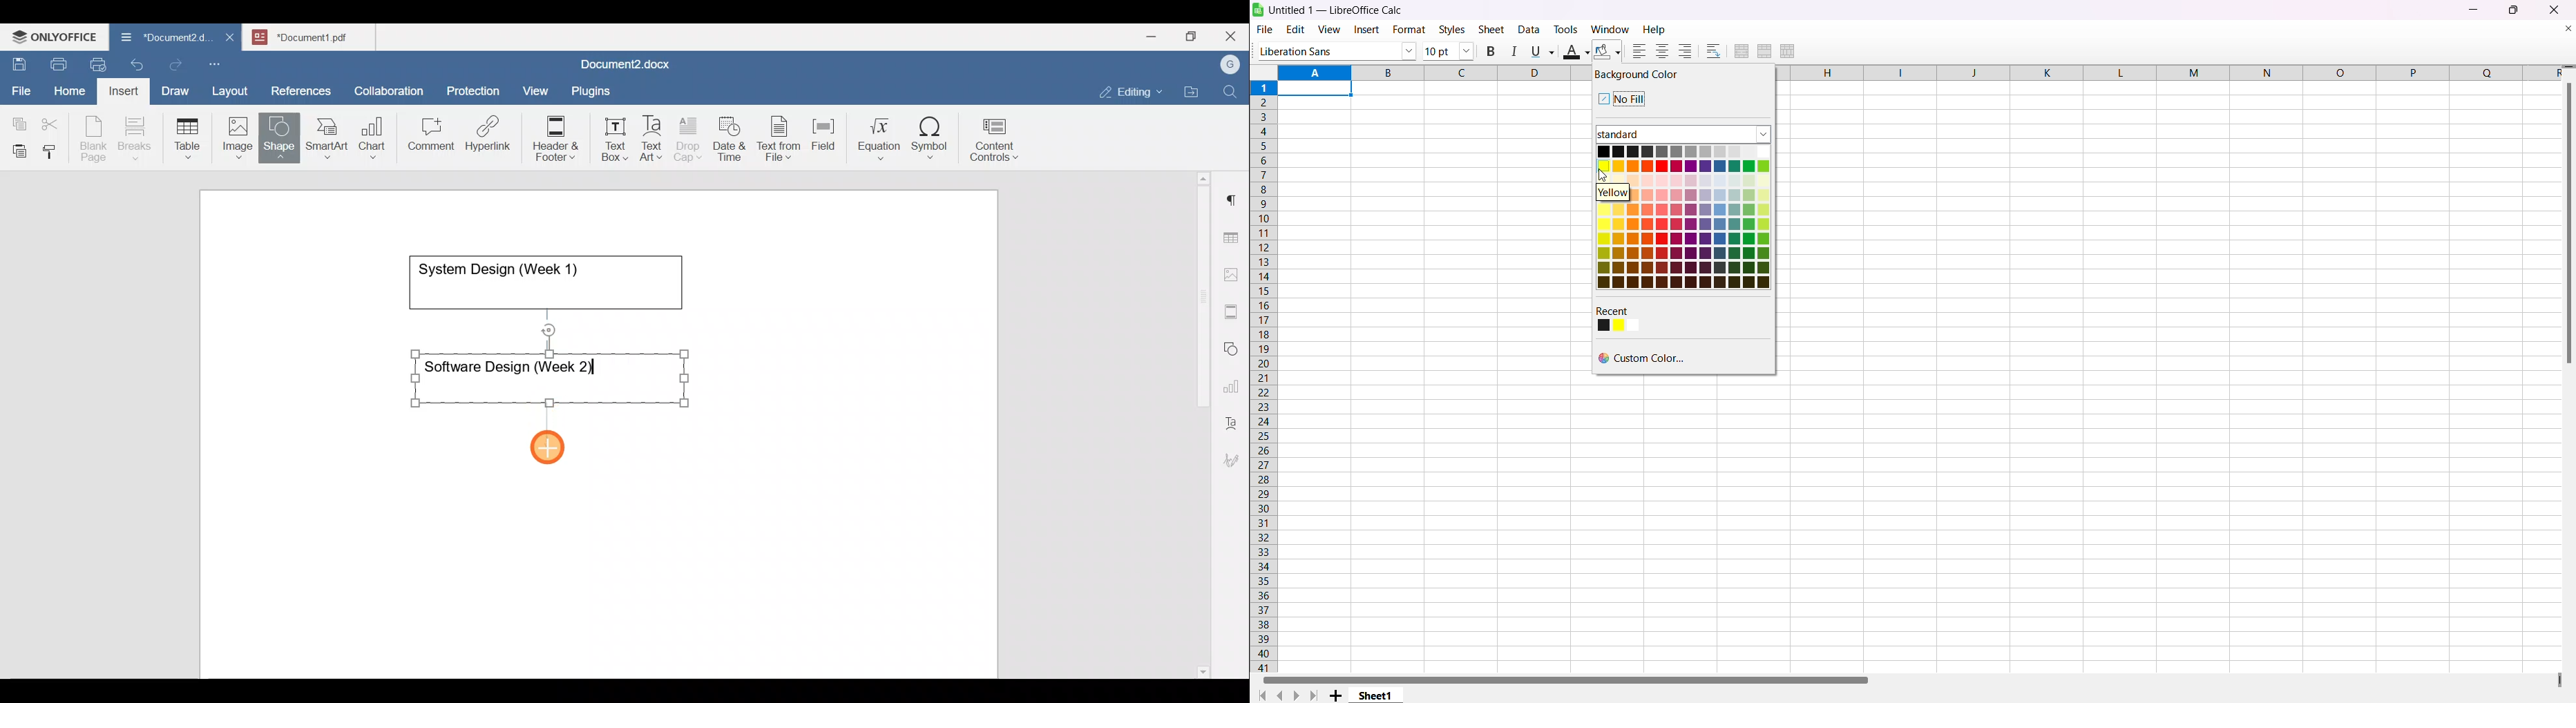 The image size is (2576, 728). Describe the element at coordinates (1565, 30) in the screenshot. I see `tools` at that location.